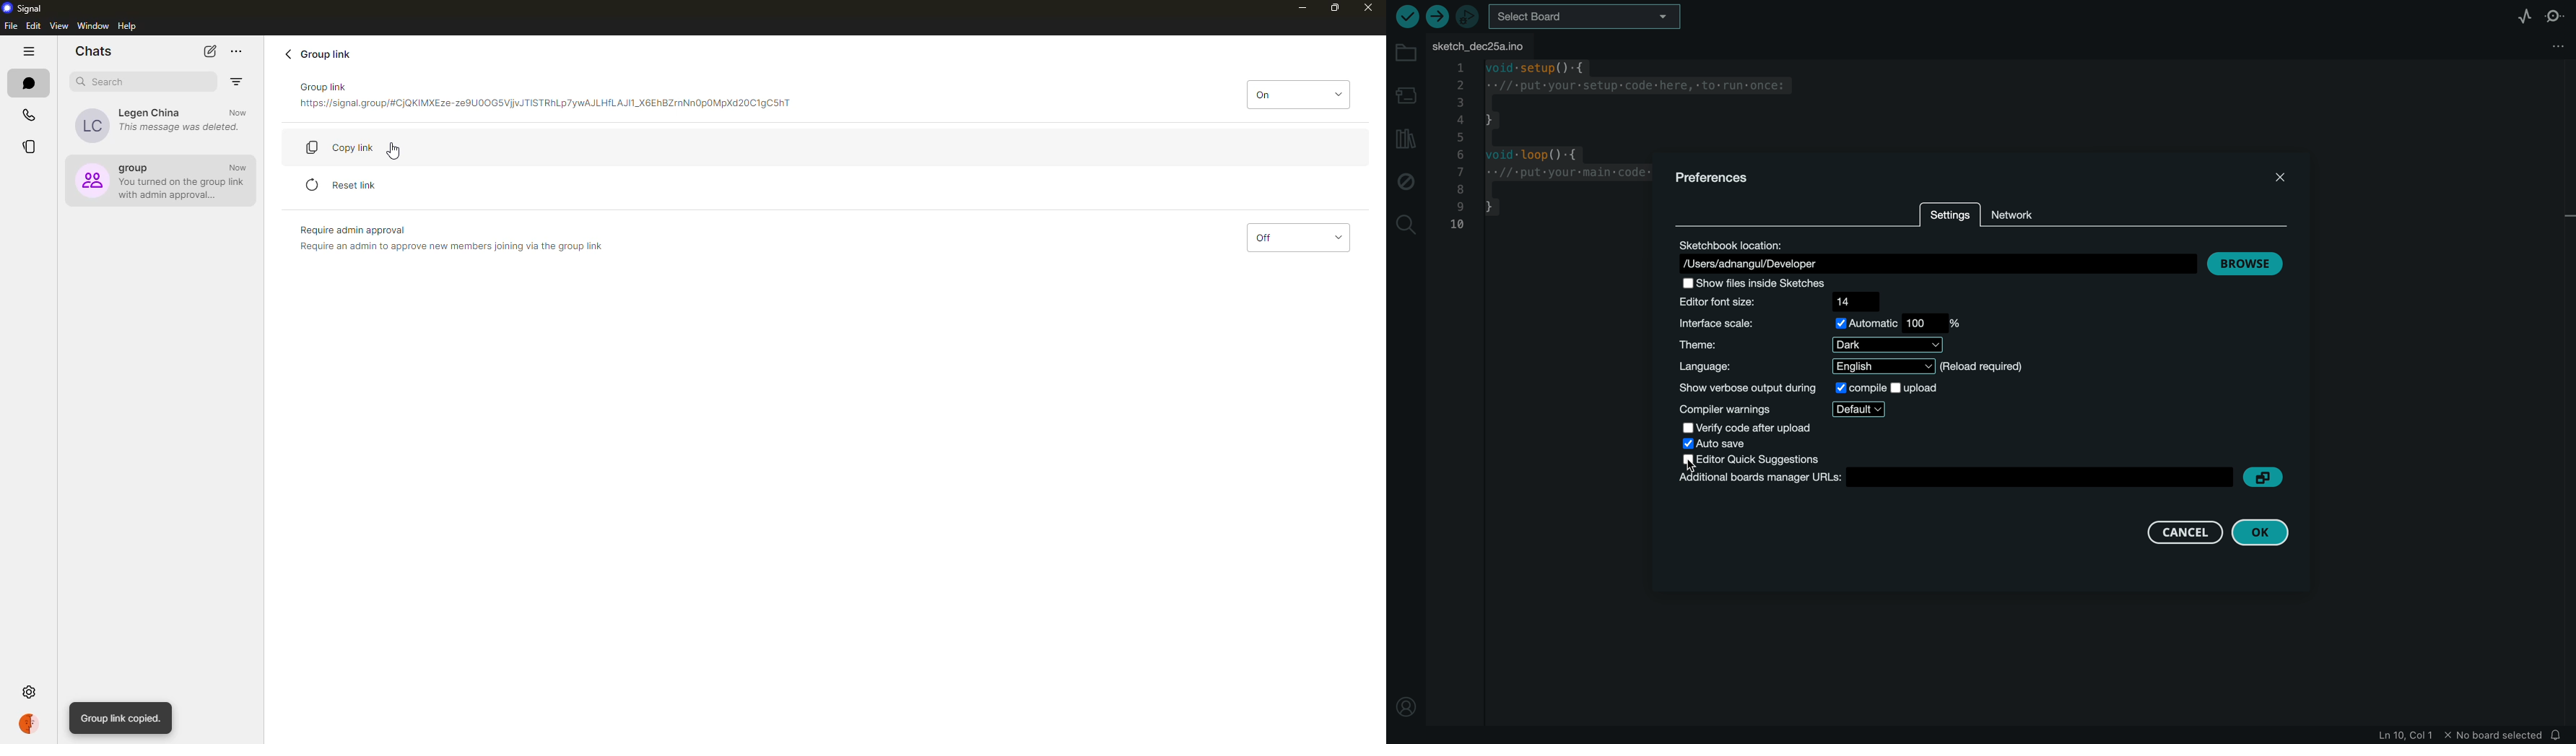  What do you see at coordinates (352, 146) in the screenshot?
I see `copy link` at bounding box center [352, 146].